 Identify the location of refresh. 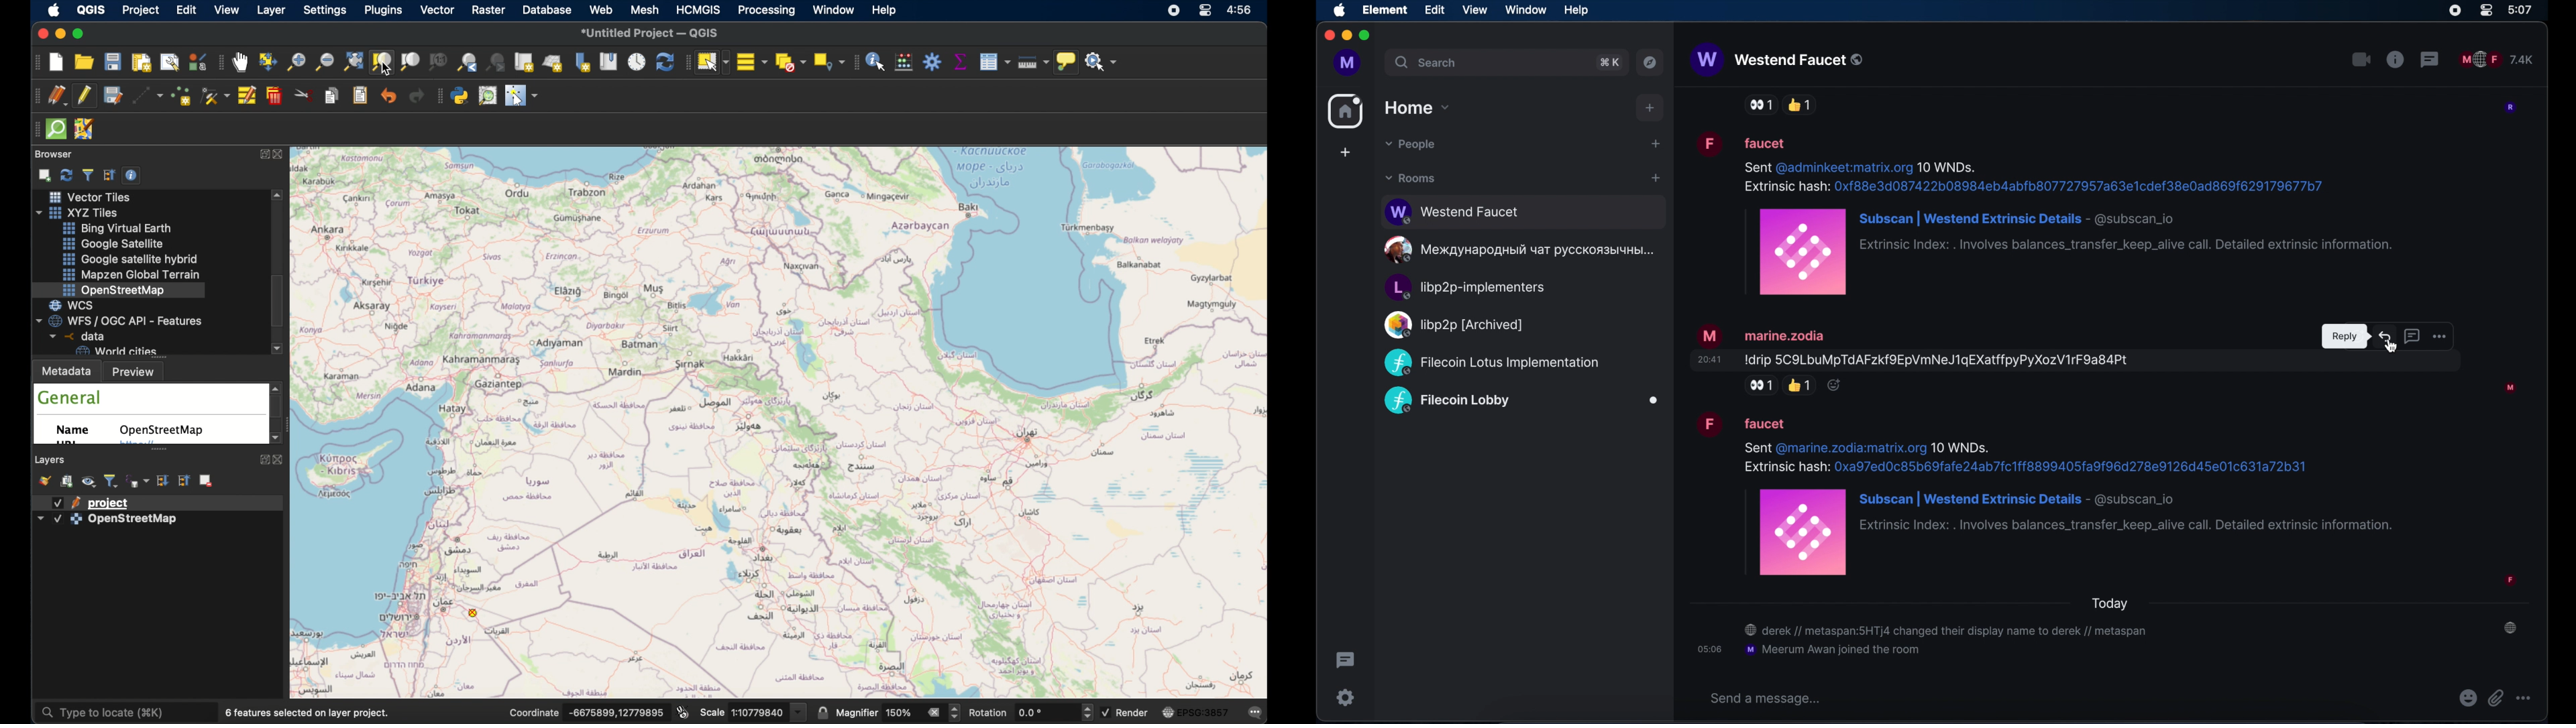
(66, 174).